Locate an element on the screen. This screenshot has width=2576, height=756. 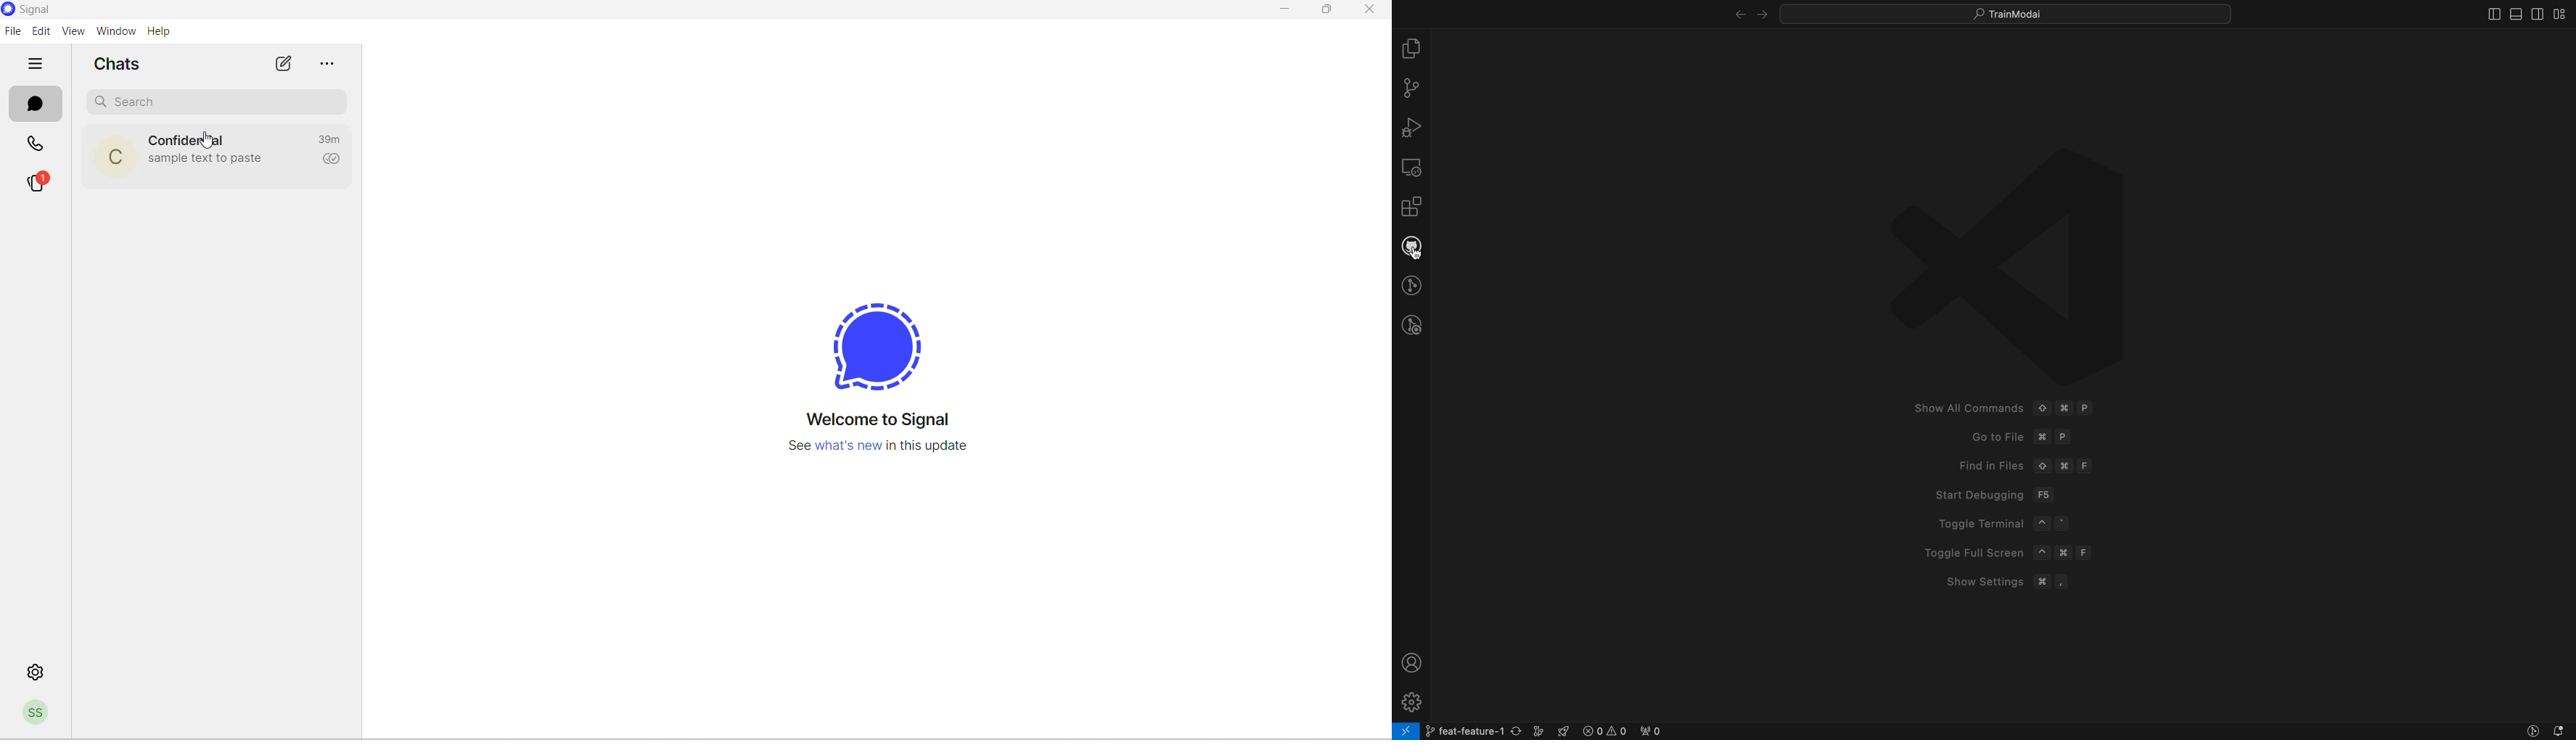
time passed since last message is located at coordinates (333, 140).